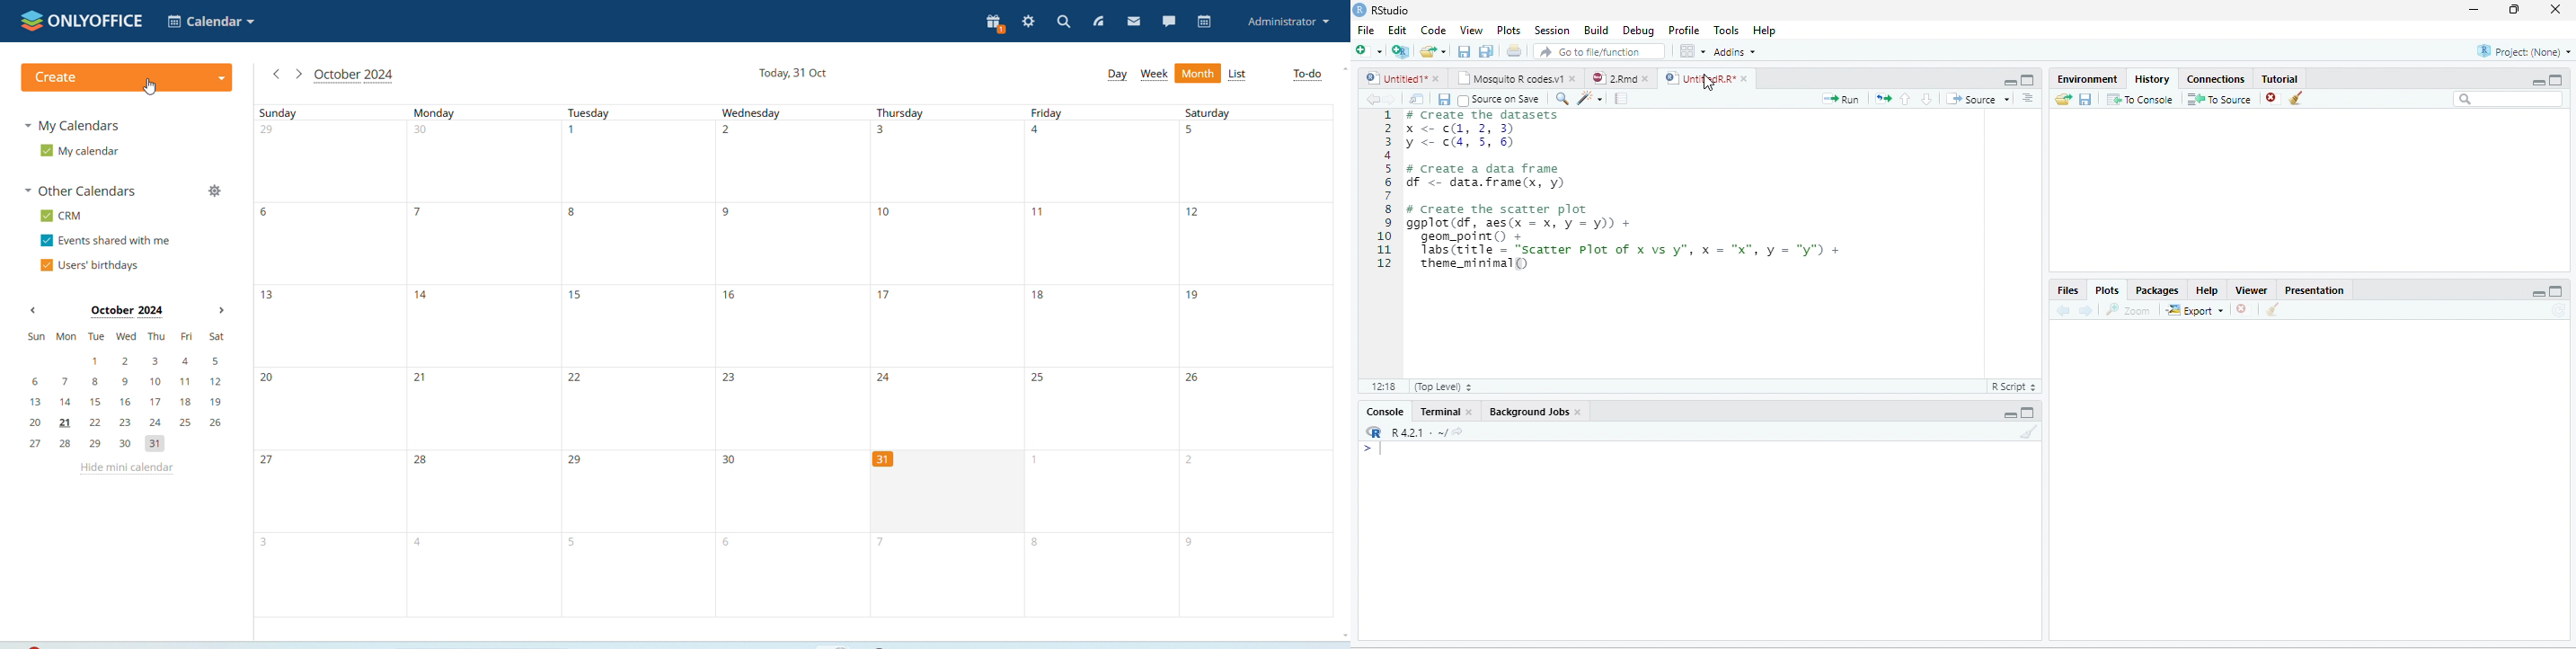 The height and width of the screenshot is (672, 2576). What do you see at coordinates (2009, 414) in the screenshot?
I see `Minimize` at bounding box center [2009, 414].